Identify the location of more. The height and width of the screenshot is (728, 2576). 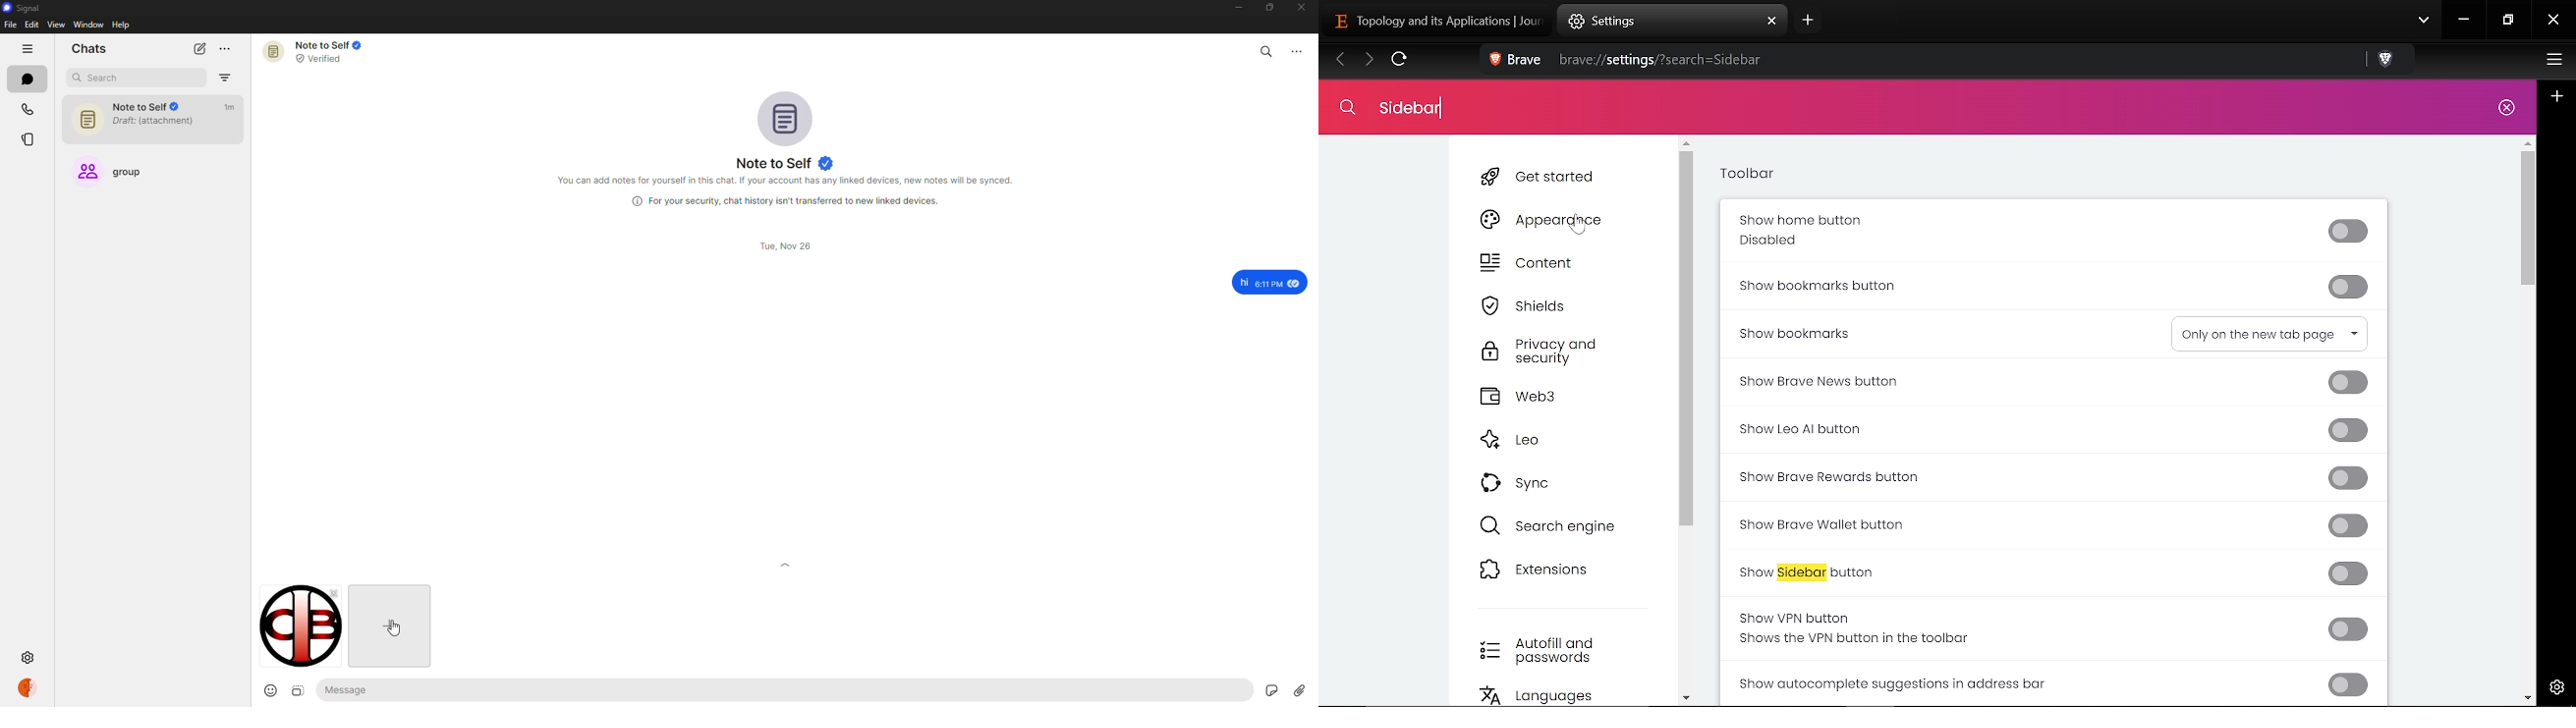
(227, 49).